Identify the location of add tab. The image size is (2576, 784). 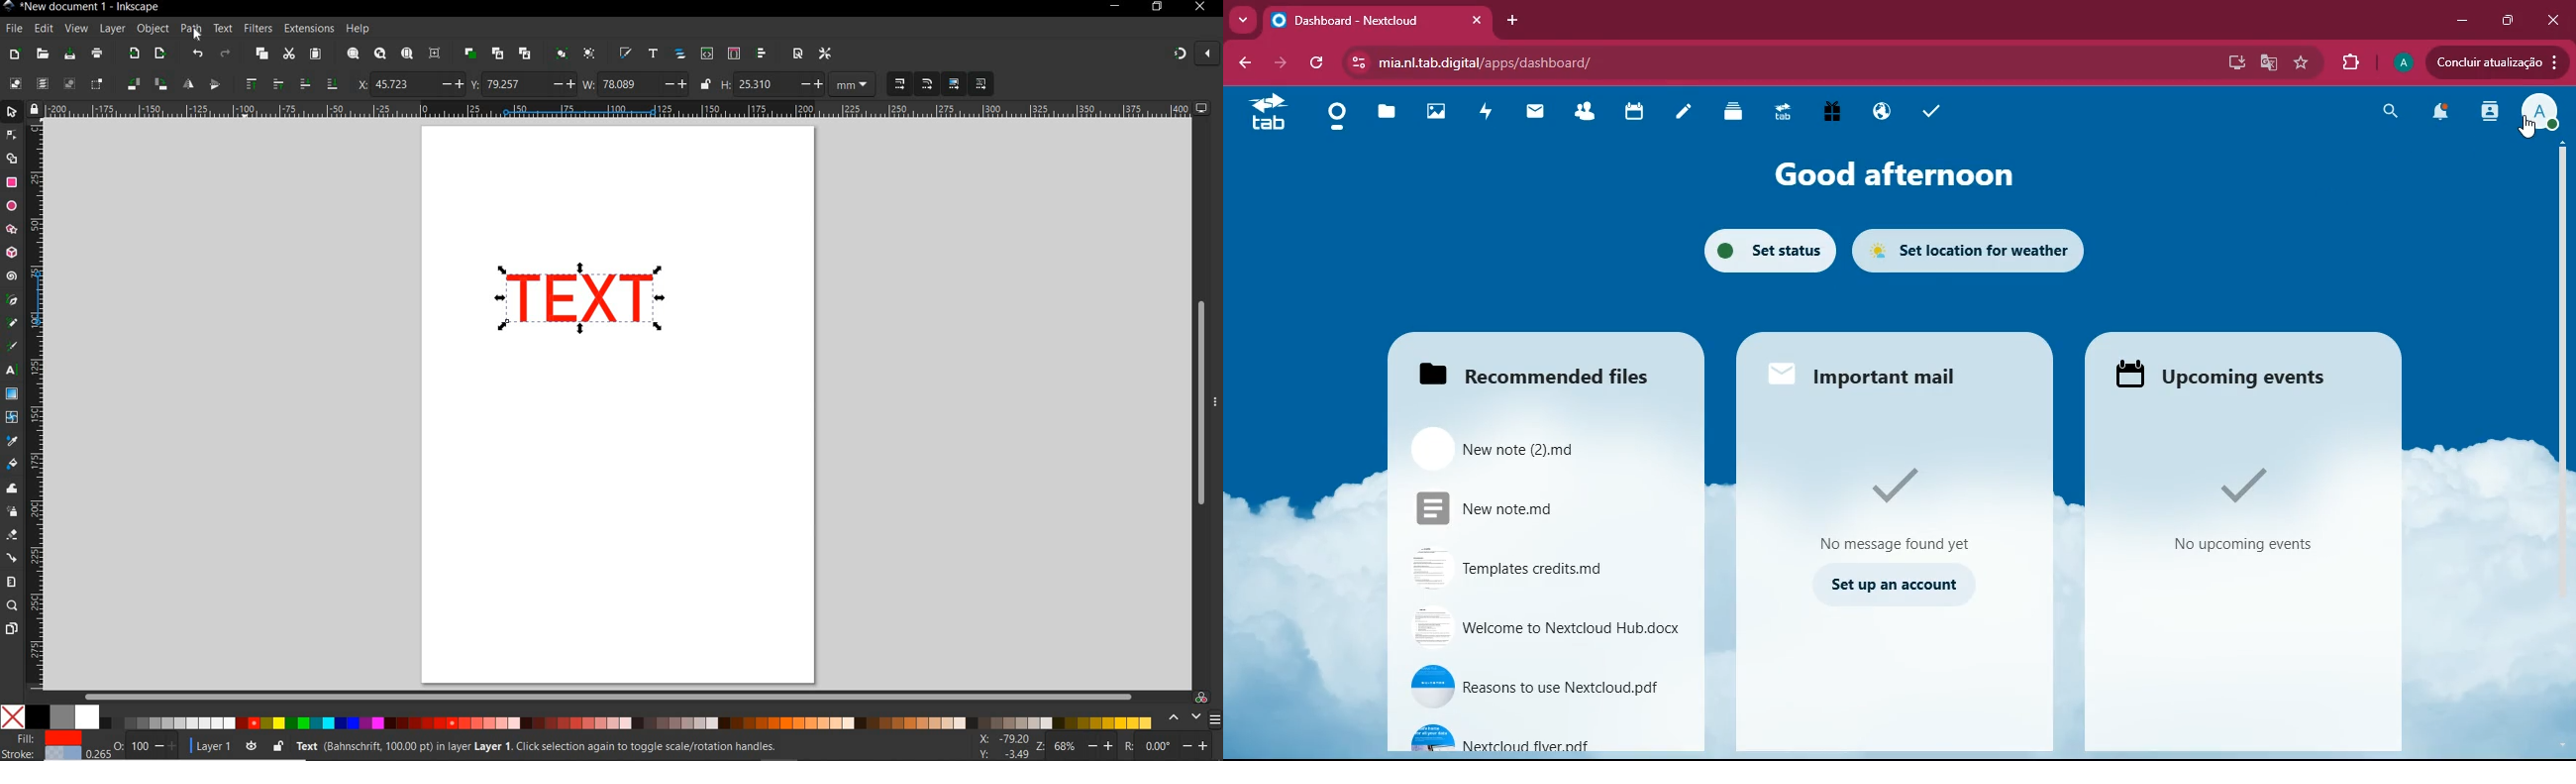
(1509, 20).